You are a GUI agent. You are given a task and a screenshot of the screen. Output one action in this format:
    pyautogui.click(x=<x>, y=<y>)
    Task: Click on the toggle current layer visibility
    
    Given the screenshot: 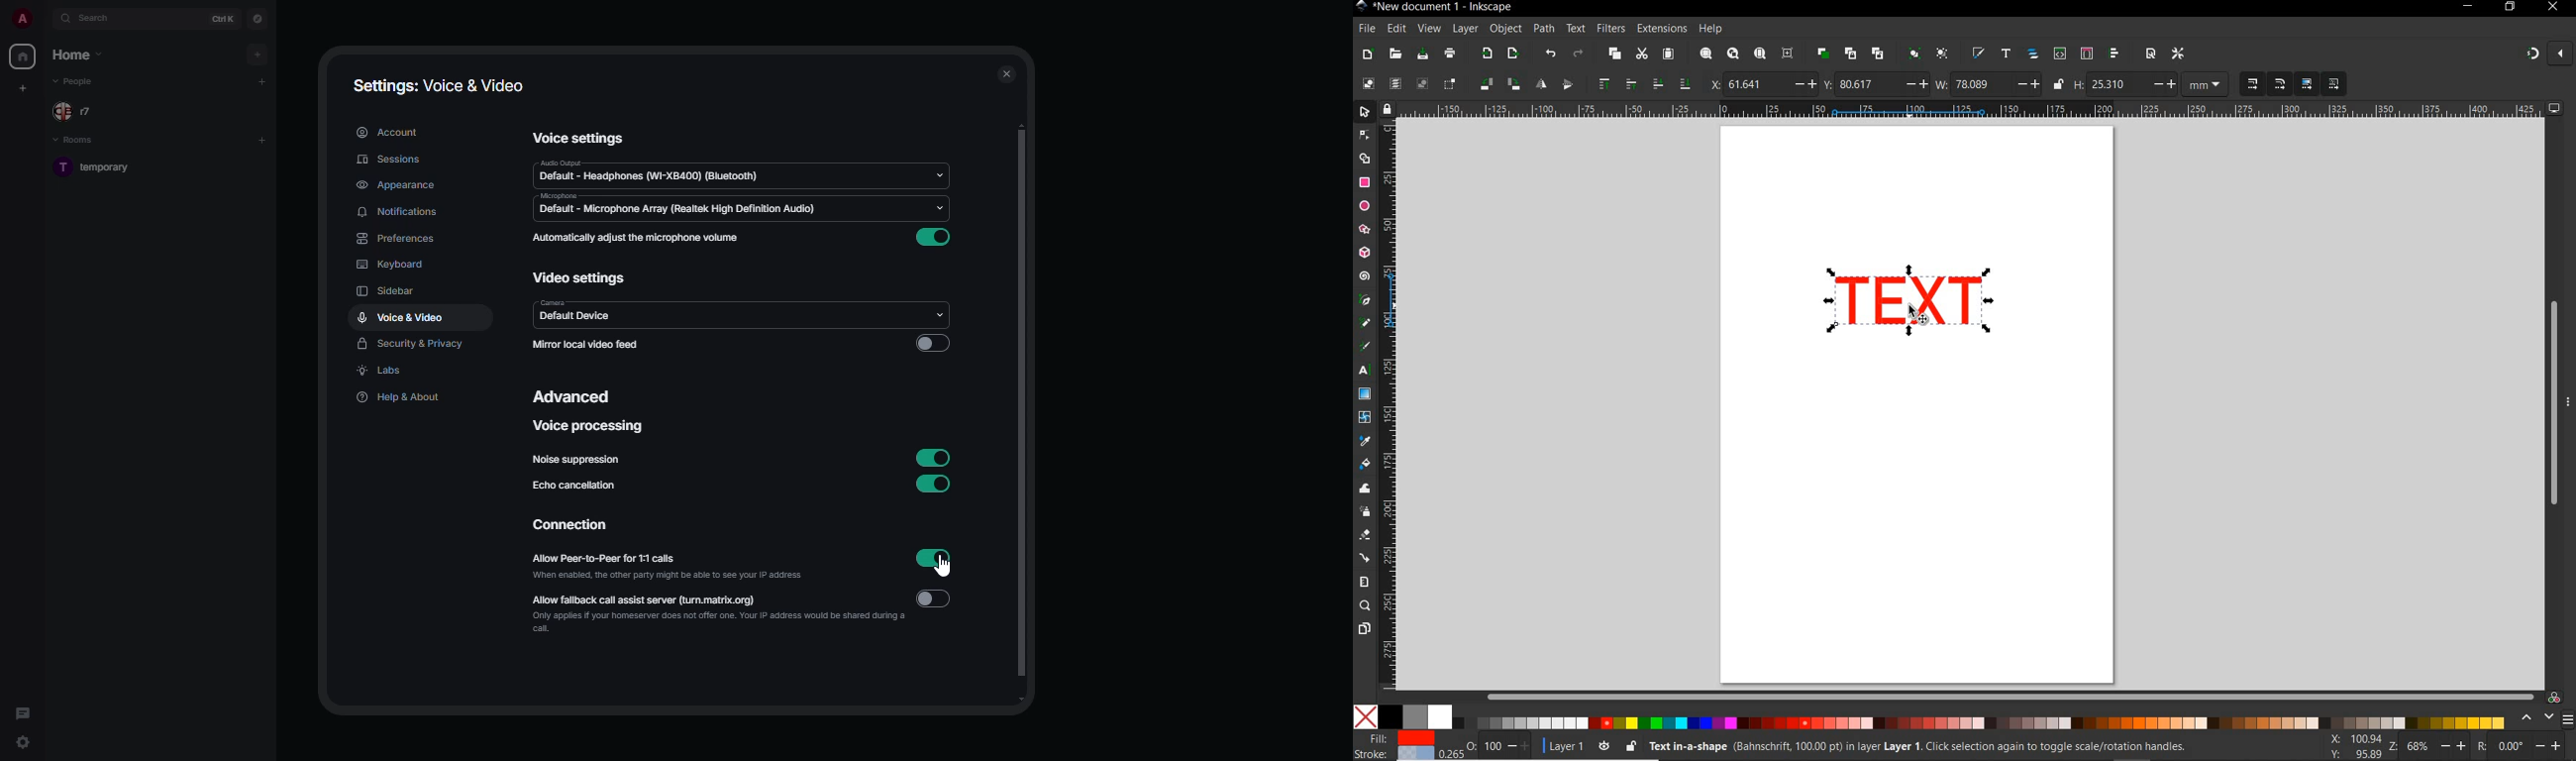 What is the action you would take?
    pyautogui.click(x=1604, y=744)
    